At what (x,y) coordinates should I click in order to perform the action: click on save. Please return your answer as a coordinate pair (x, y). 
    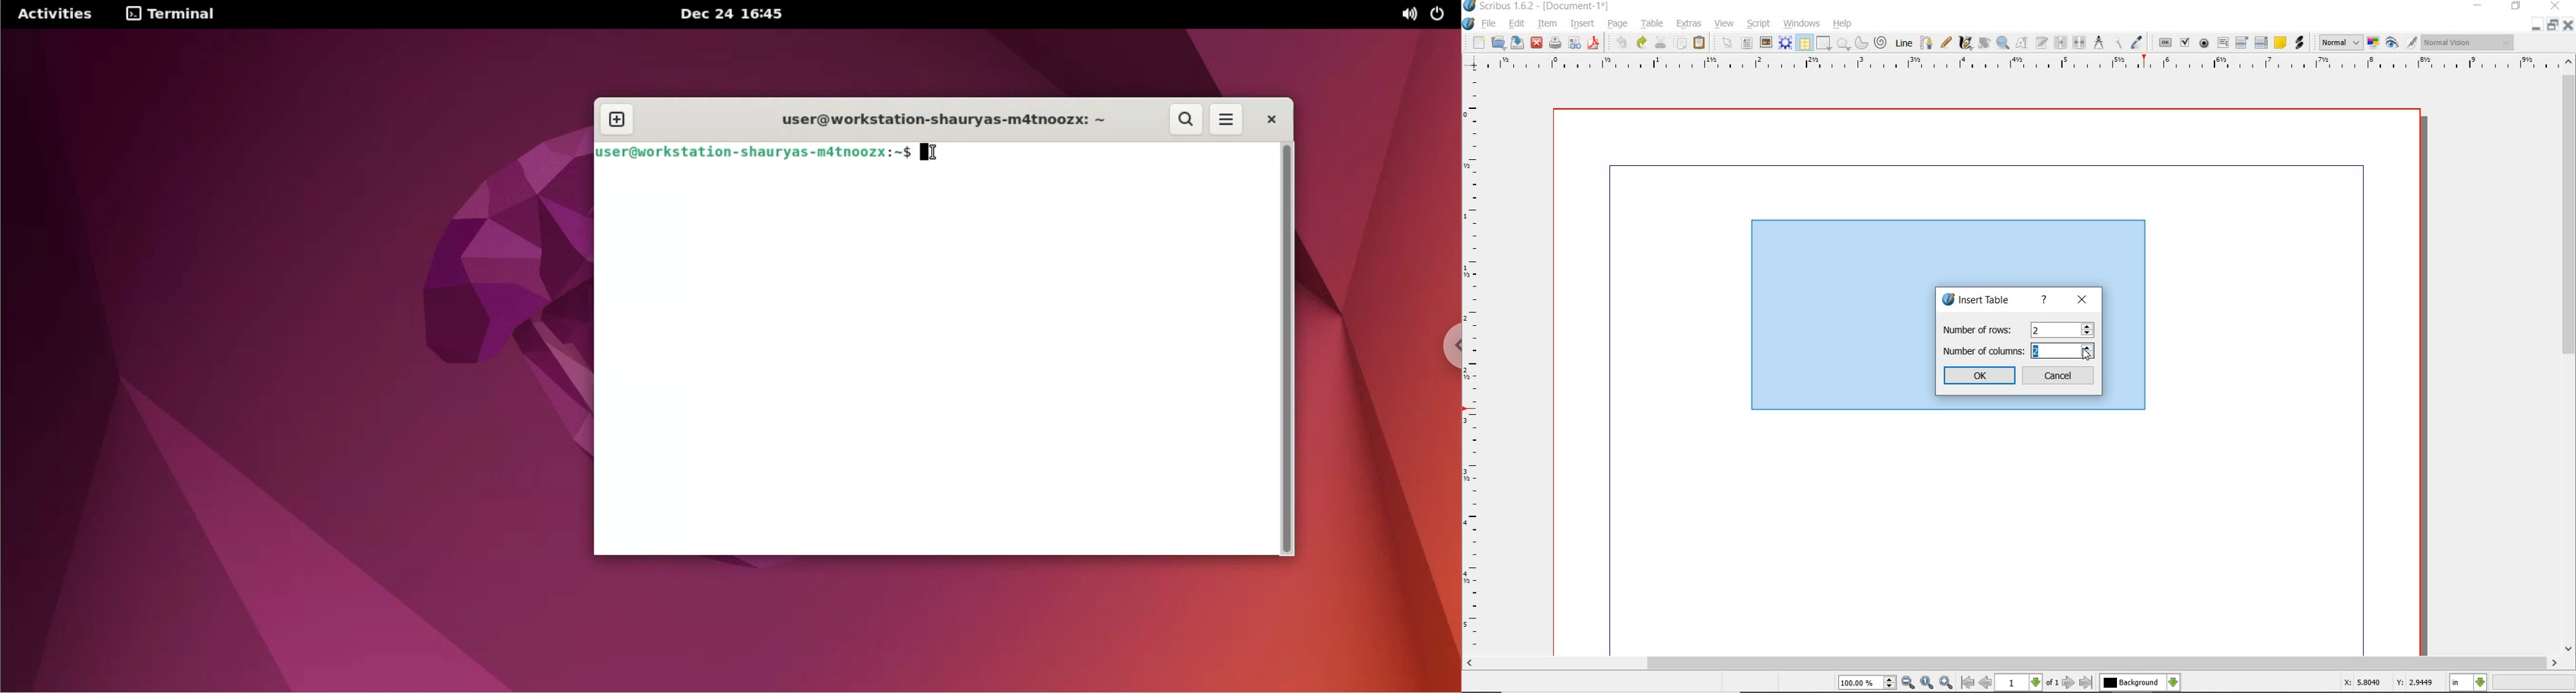
    Looking at the image, I should click on (1518, 42).